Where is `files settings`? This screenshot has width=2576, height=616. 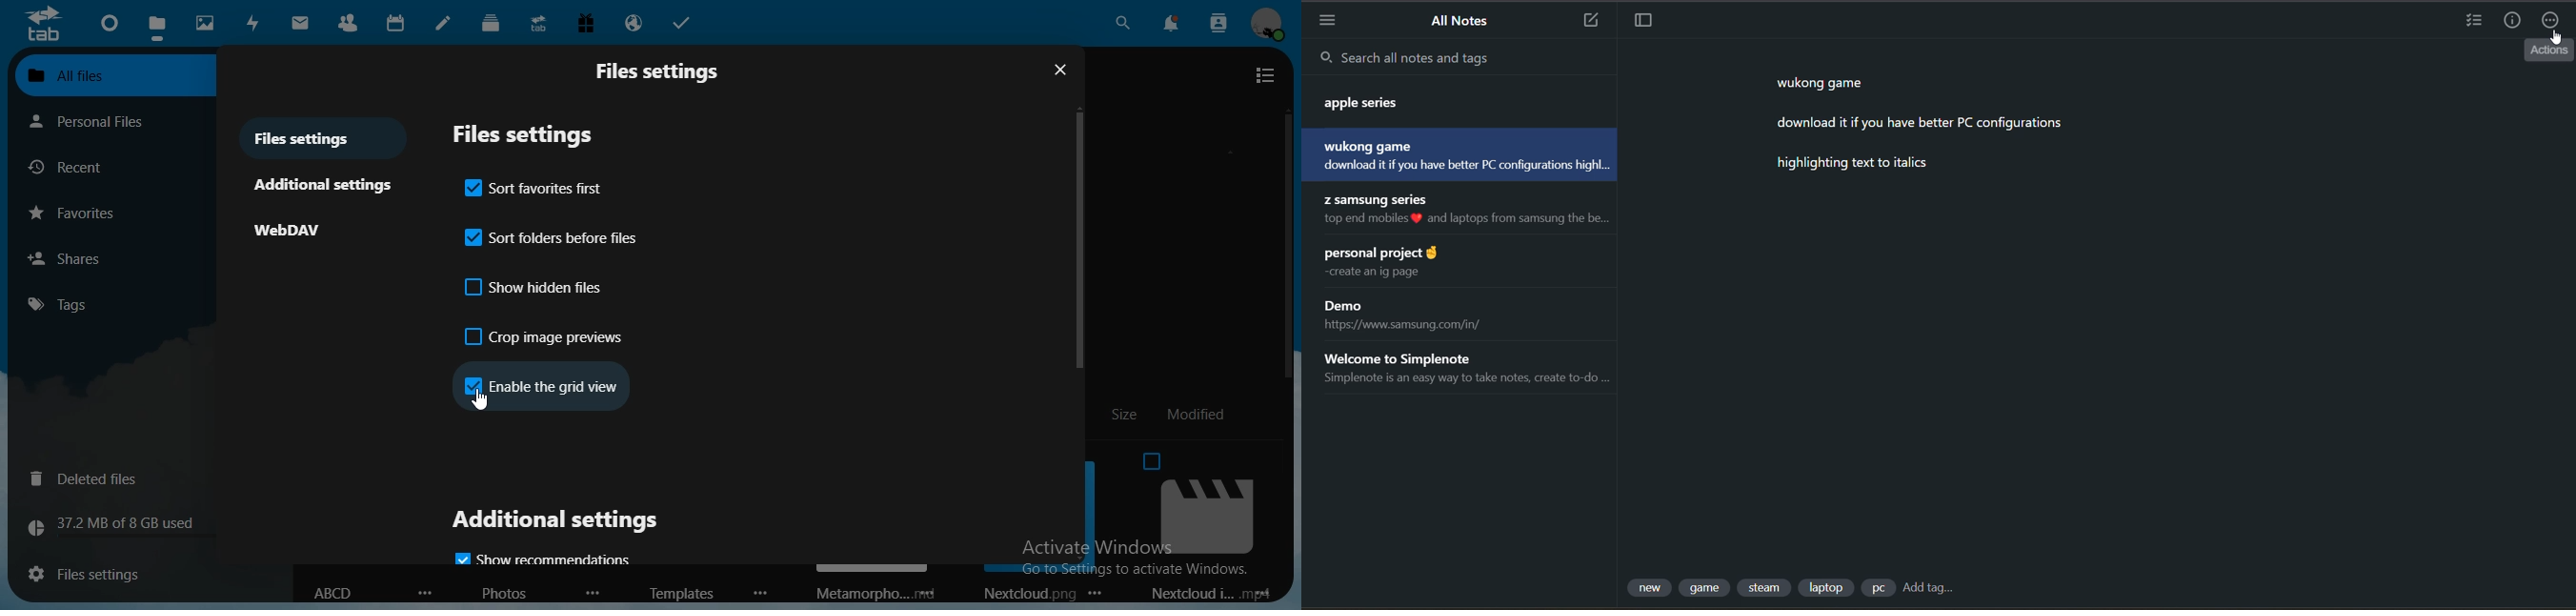
files settings is located at coordinates (107, 571).